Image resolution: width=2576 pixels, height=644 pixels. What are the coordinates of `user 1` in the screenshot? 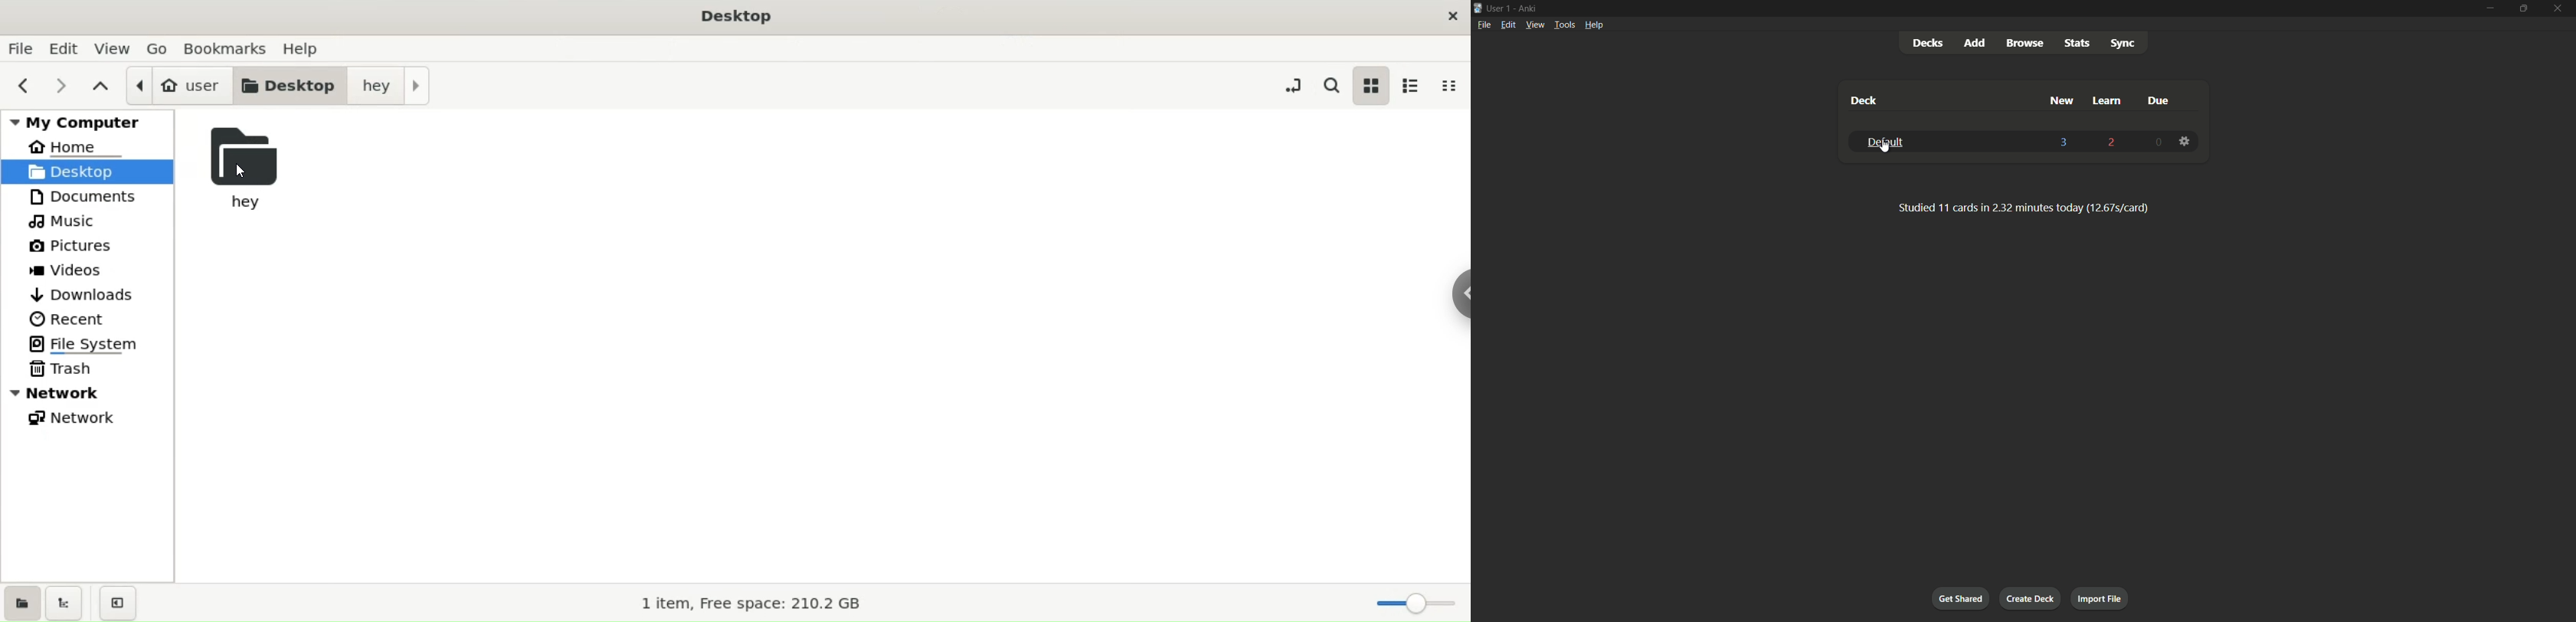 It's located at (1500, 8).